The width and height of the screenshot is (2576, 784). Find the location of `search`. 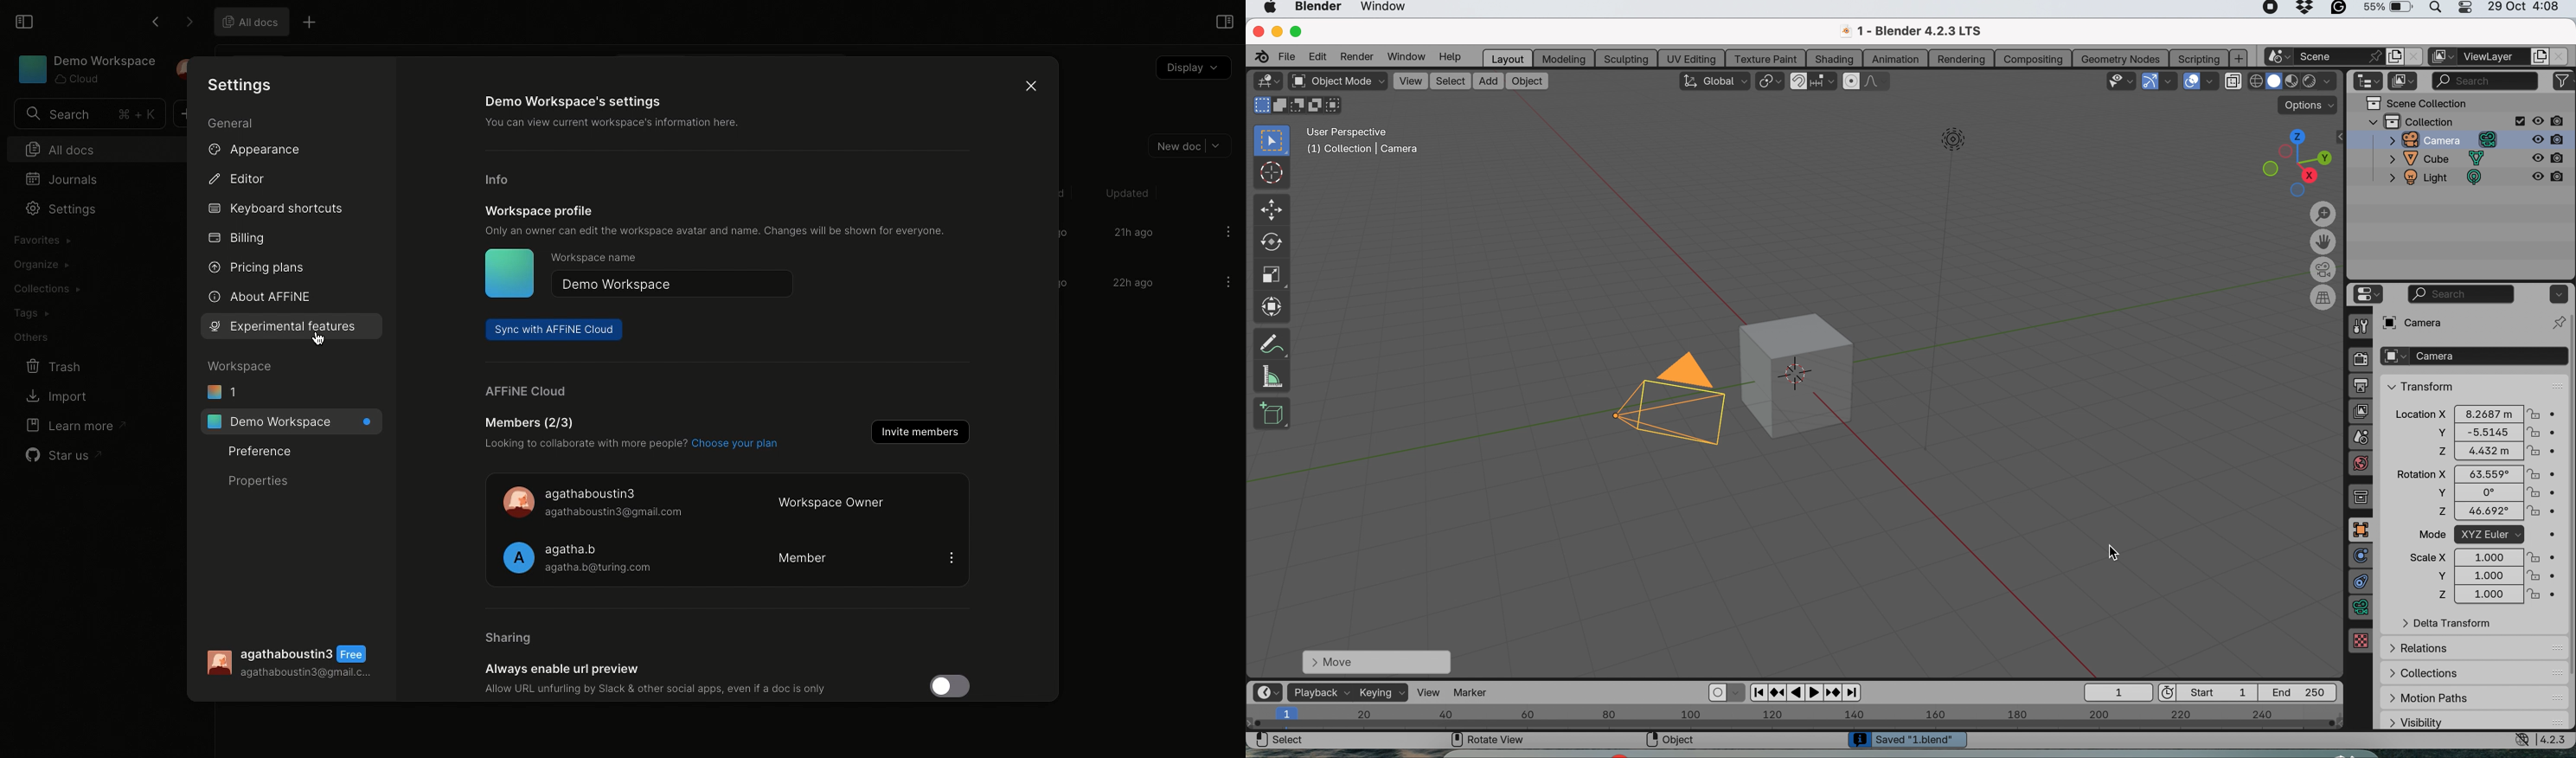

search is located at coordinates (2462, 294).